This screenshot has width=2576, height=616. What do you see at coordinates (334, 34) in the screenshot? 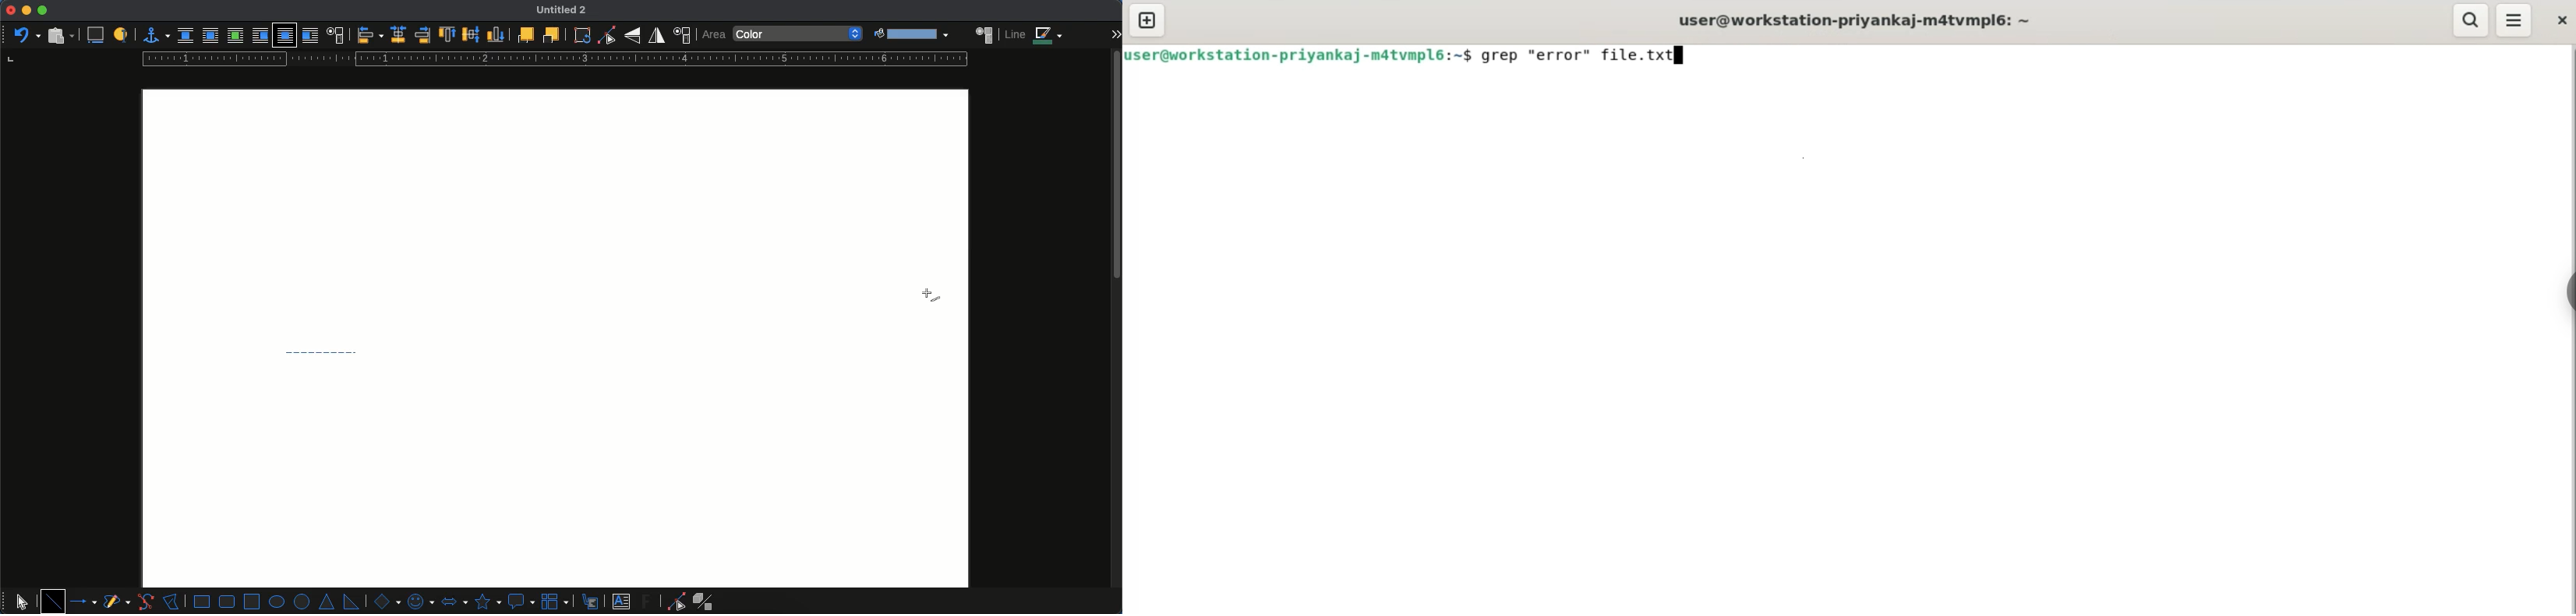
I see `text wrap` at bounding box center [334, 34].